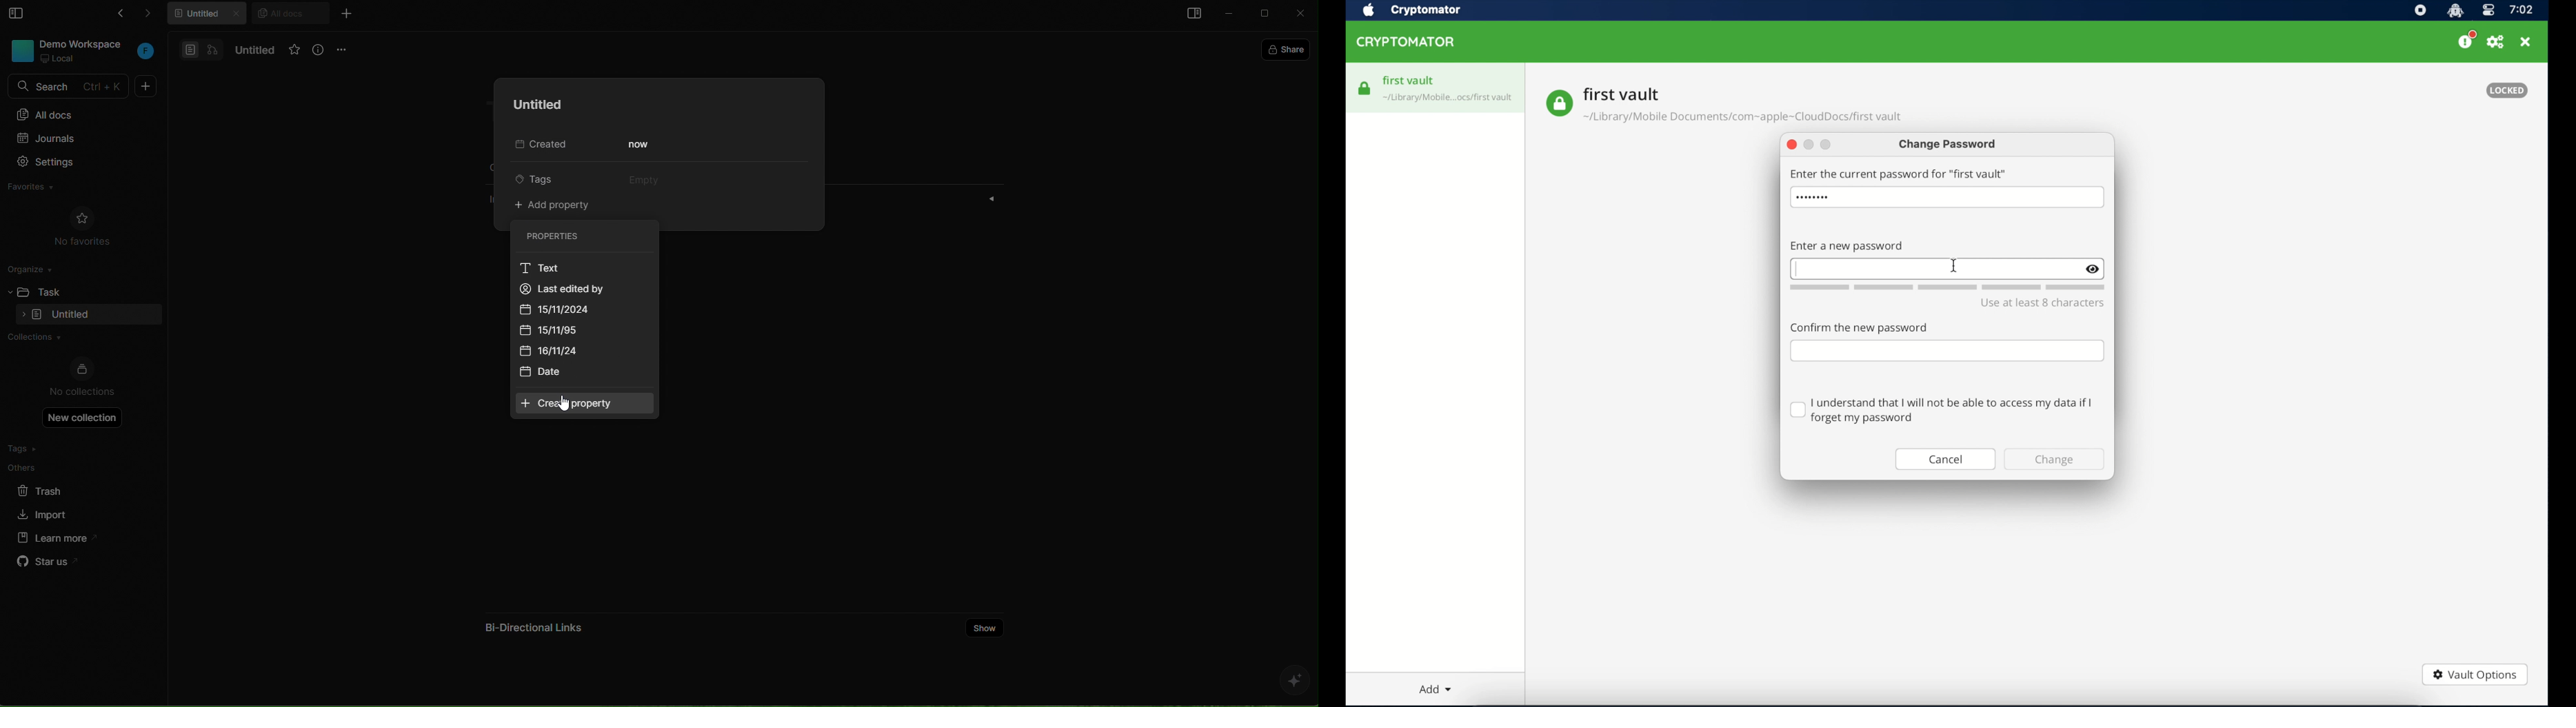  Describe the element at coordinates (75, 163) in the screenshot. I see `settings` at that location.